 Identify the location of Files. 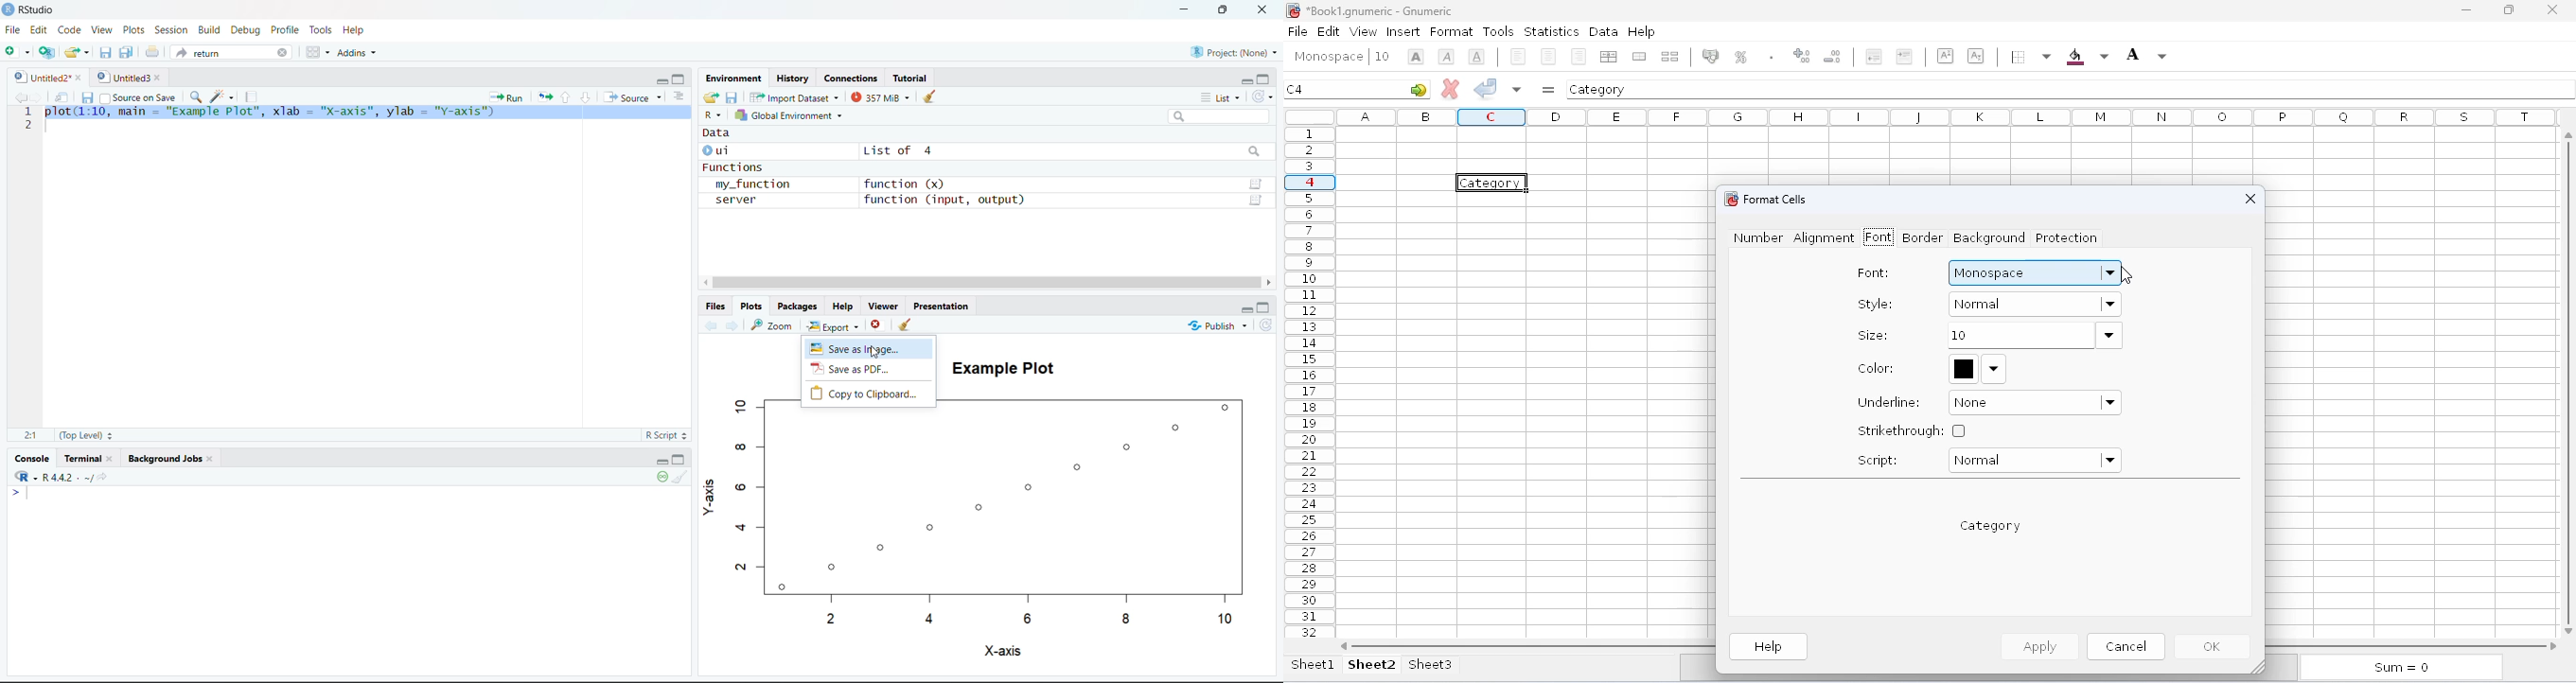
(717, 306).